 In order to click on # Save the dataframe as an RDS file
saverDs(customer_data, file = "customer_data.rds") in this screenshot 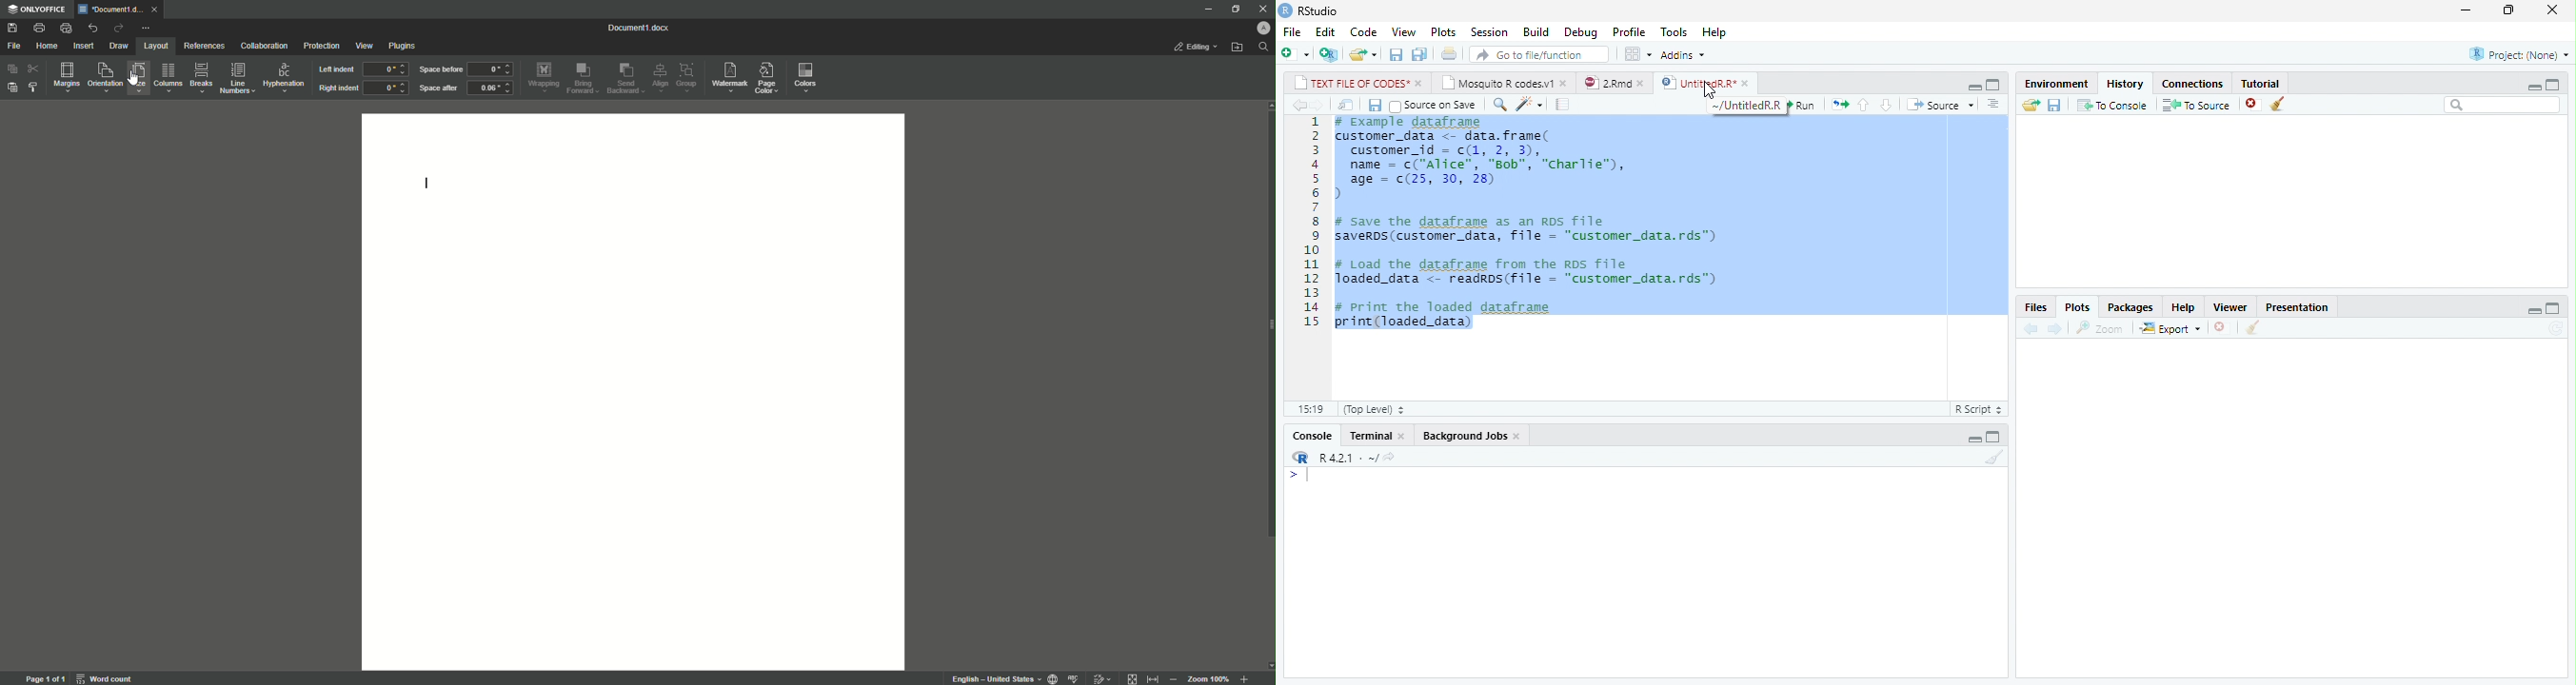, I will do `click(1531, 230)`.